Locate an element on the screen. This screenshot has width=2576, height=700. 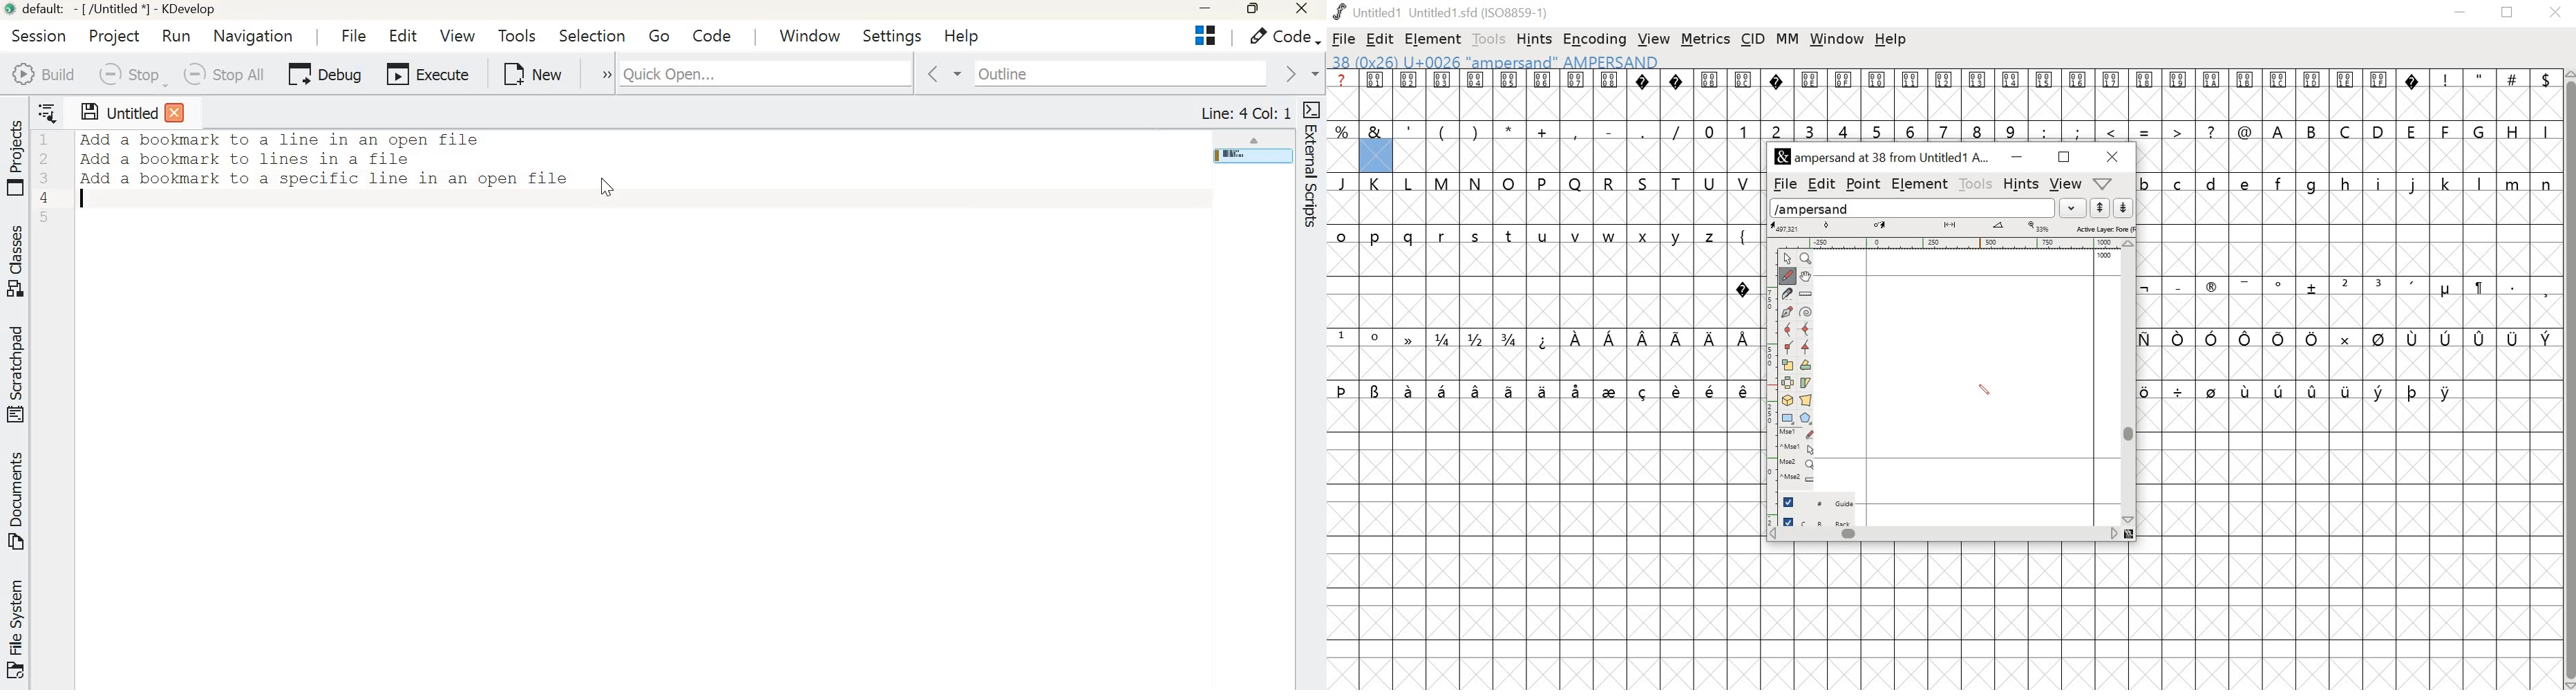
cursor coordinate is located at coordinates (1788, 227).